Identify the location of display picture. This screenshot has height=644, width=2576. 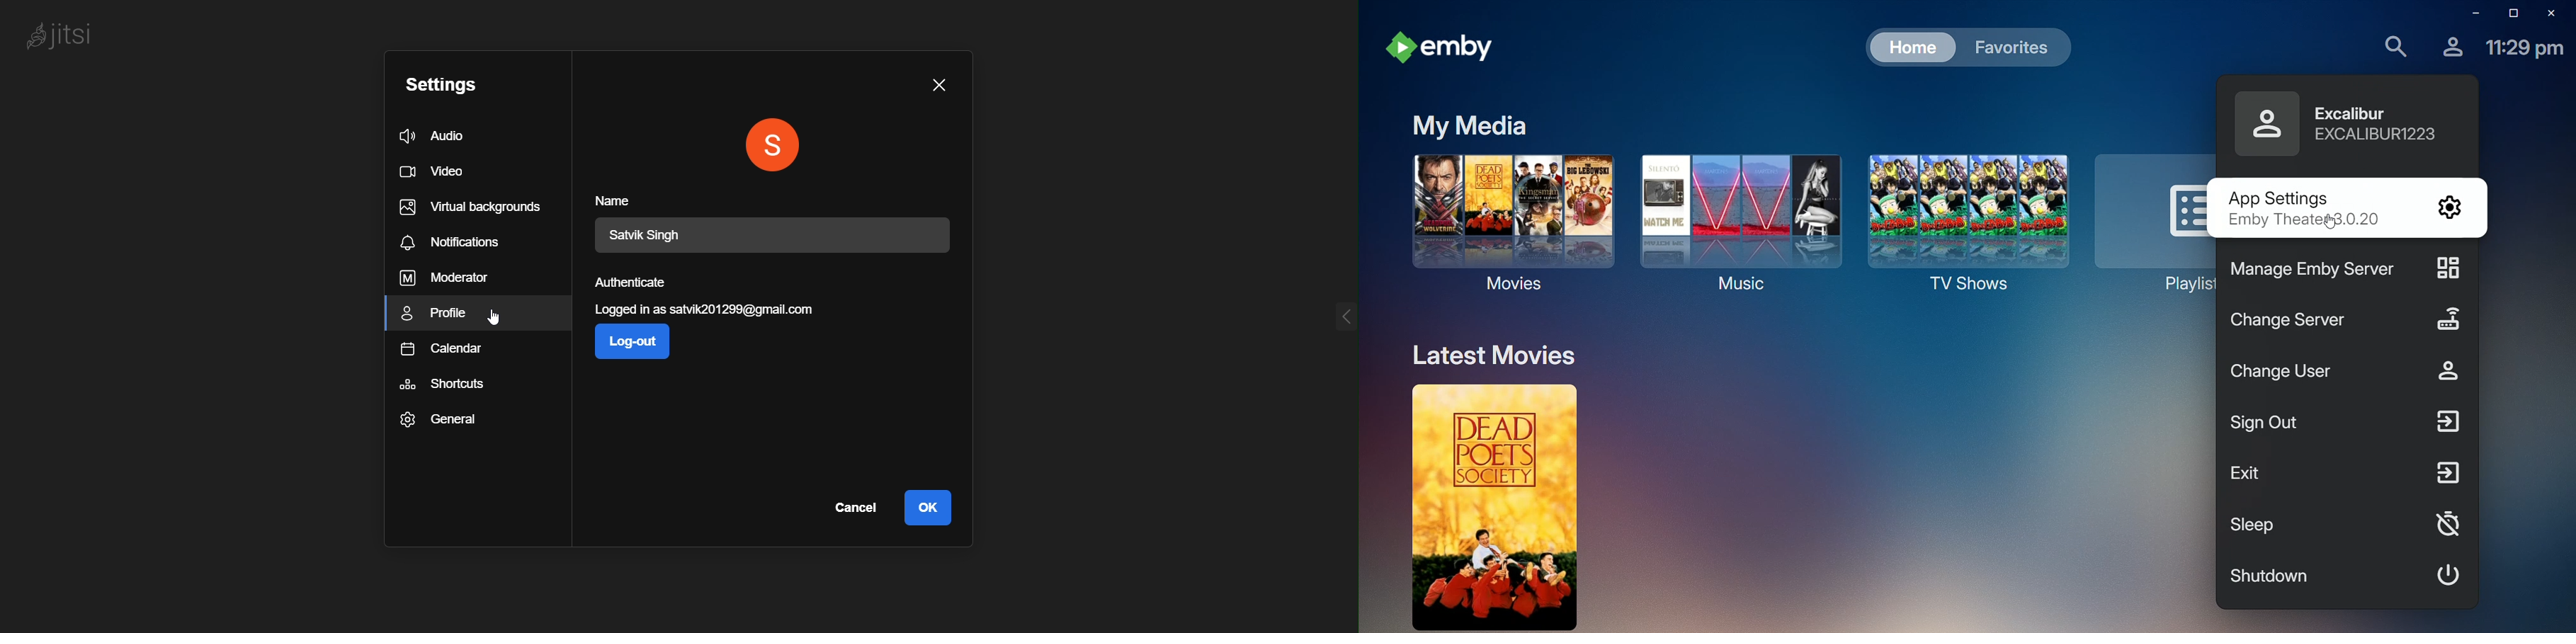
(775, 145).